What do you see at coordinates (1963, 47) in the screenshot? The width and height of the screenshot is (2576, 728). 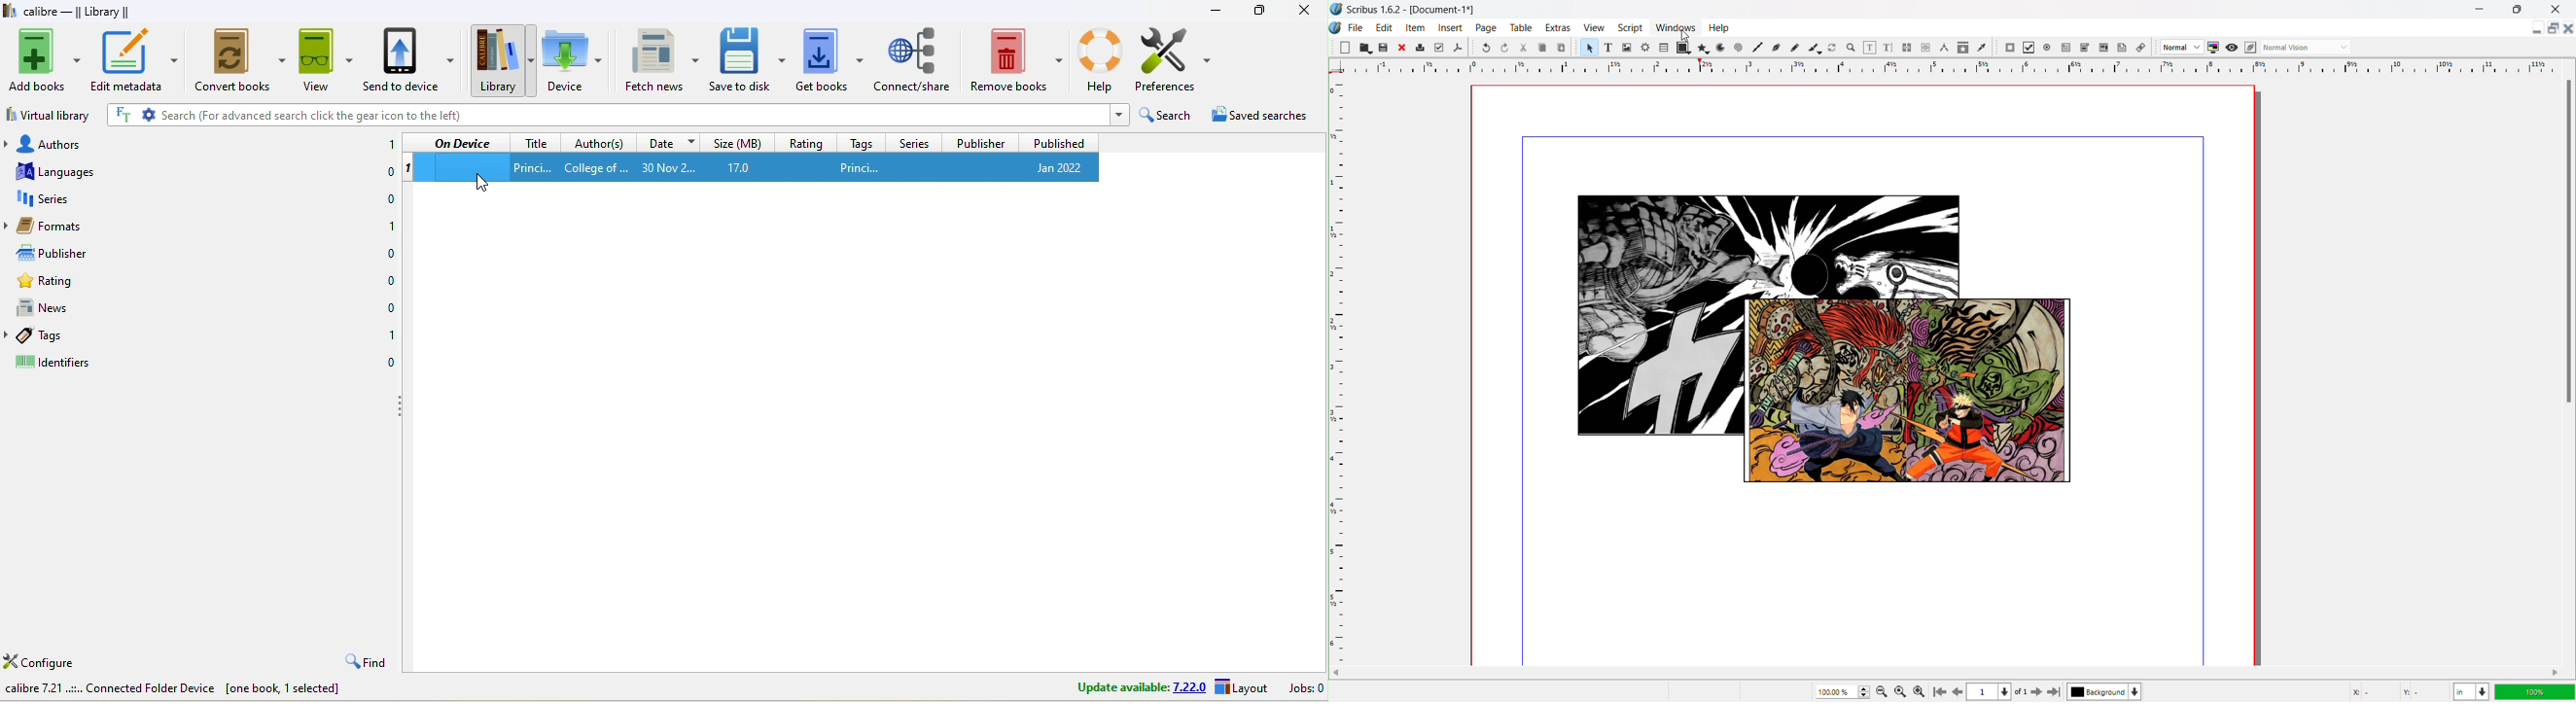 I see `copy item proprties` at bounding box center [1963, 47].